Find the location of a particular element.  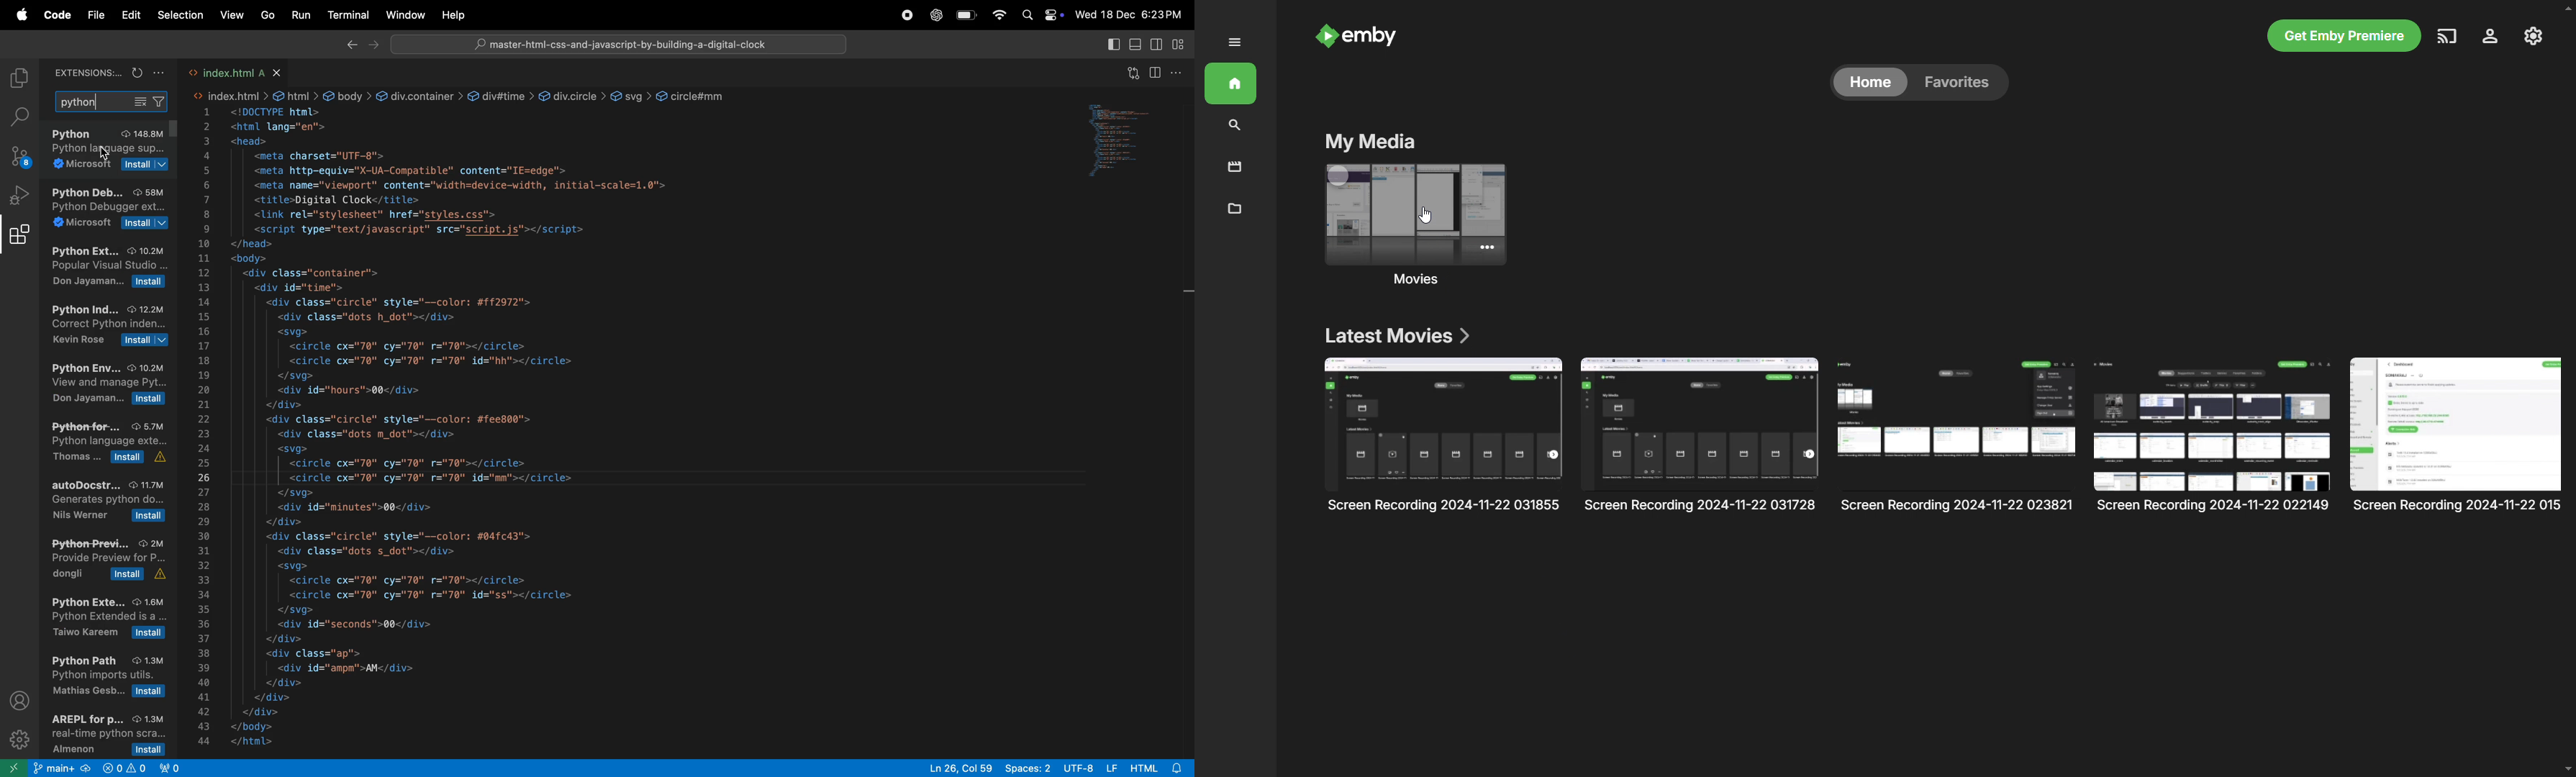

selection is located at coordinates (180, 17).